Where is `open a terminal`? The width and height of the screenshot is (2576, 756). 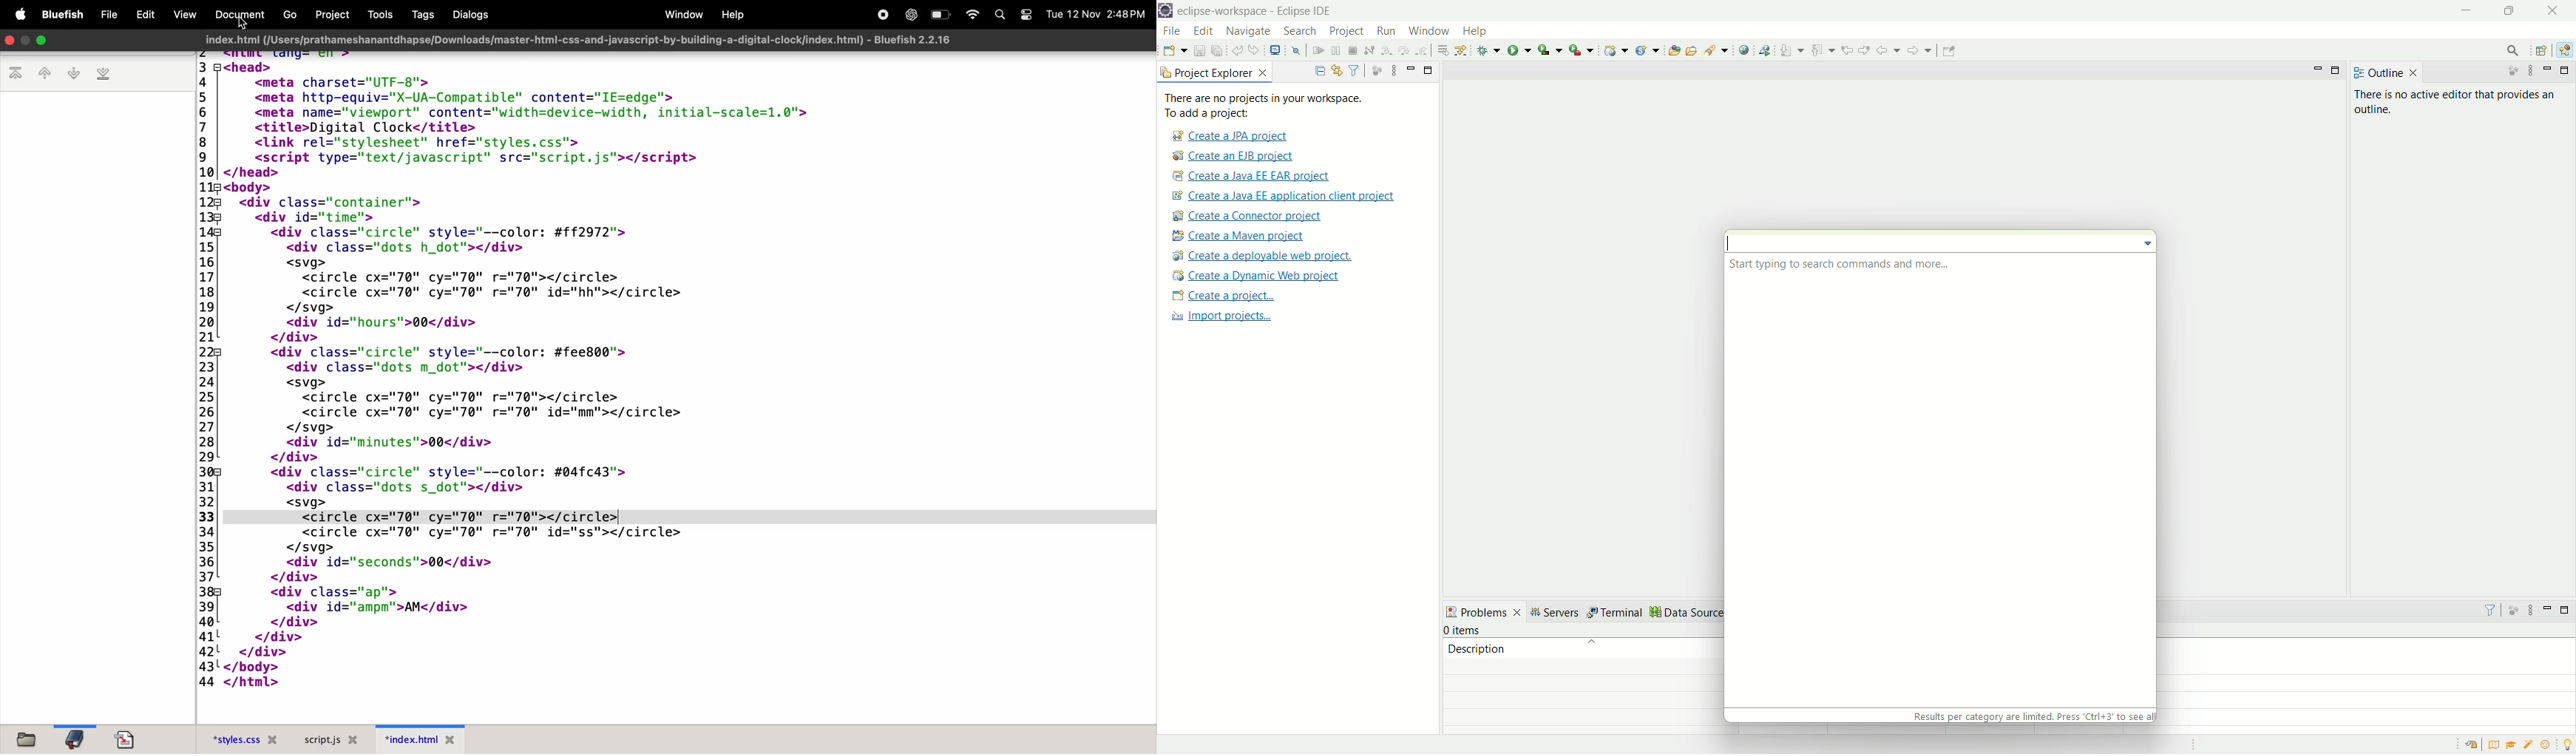 open a terminal is located at coordinates (1275, 52).